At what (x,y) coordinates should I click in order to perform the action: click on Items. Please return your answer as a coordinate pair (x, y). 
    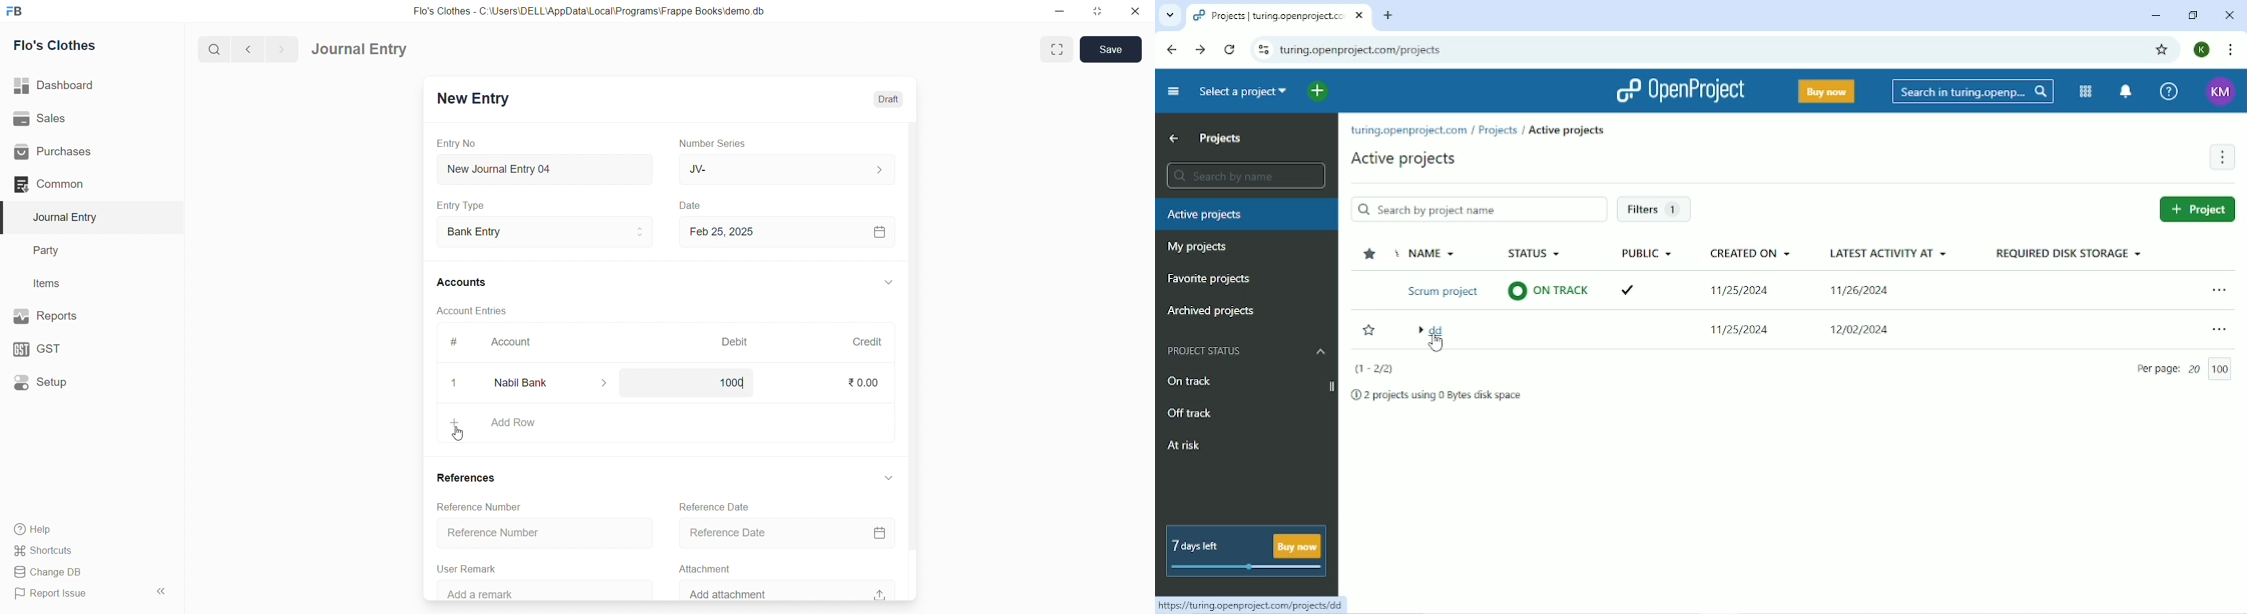
    Looking at the image, I should click on (83, 284).